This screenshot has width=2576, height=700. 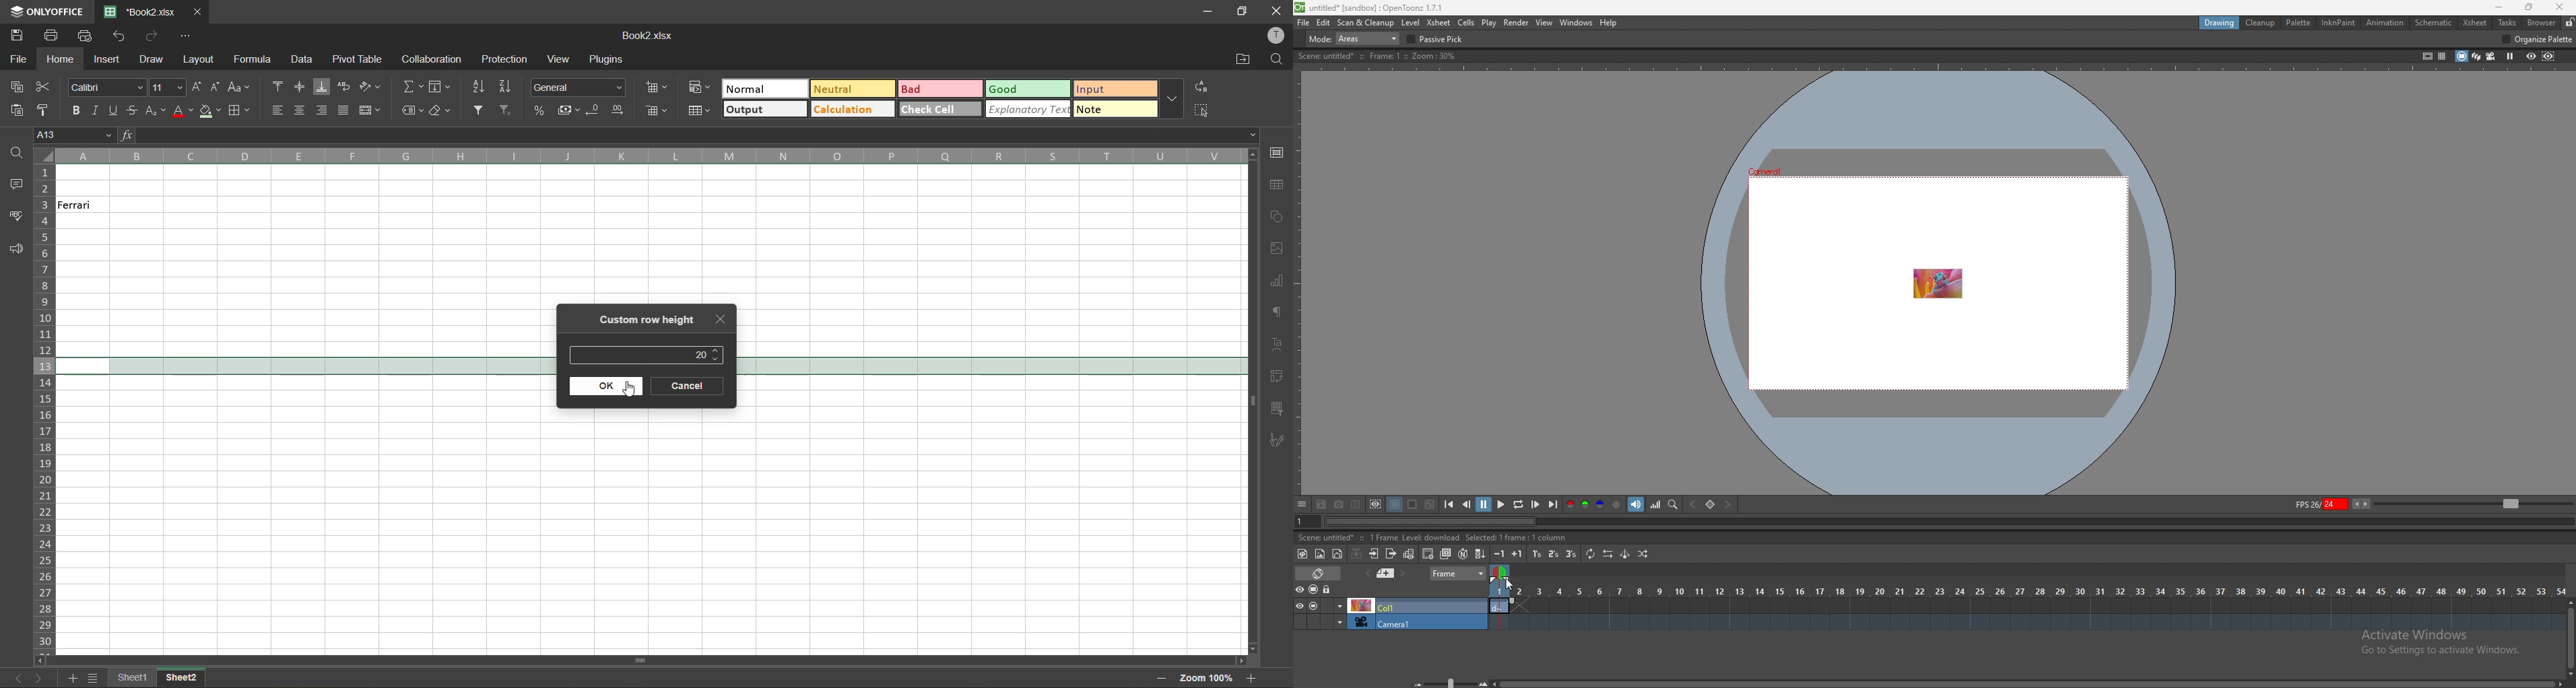 What do you see at coordinates (129, 135) in the screenshot?
I see `fx` at bounding box center [129, 135].